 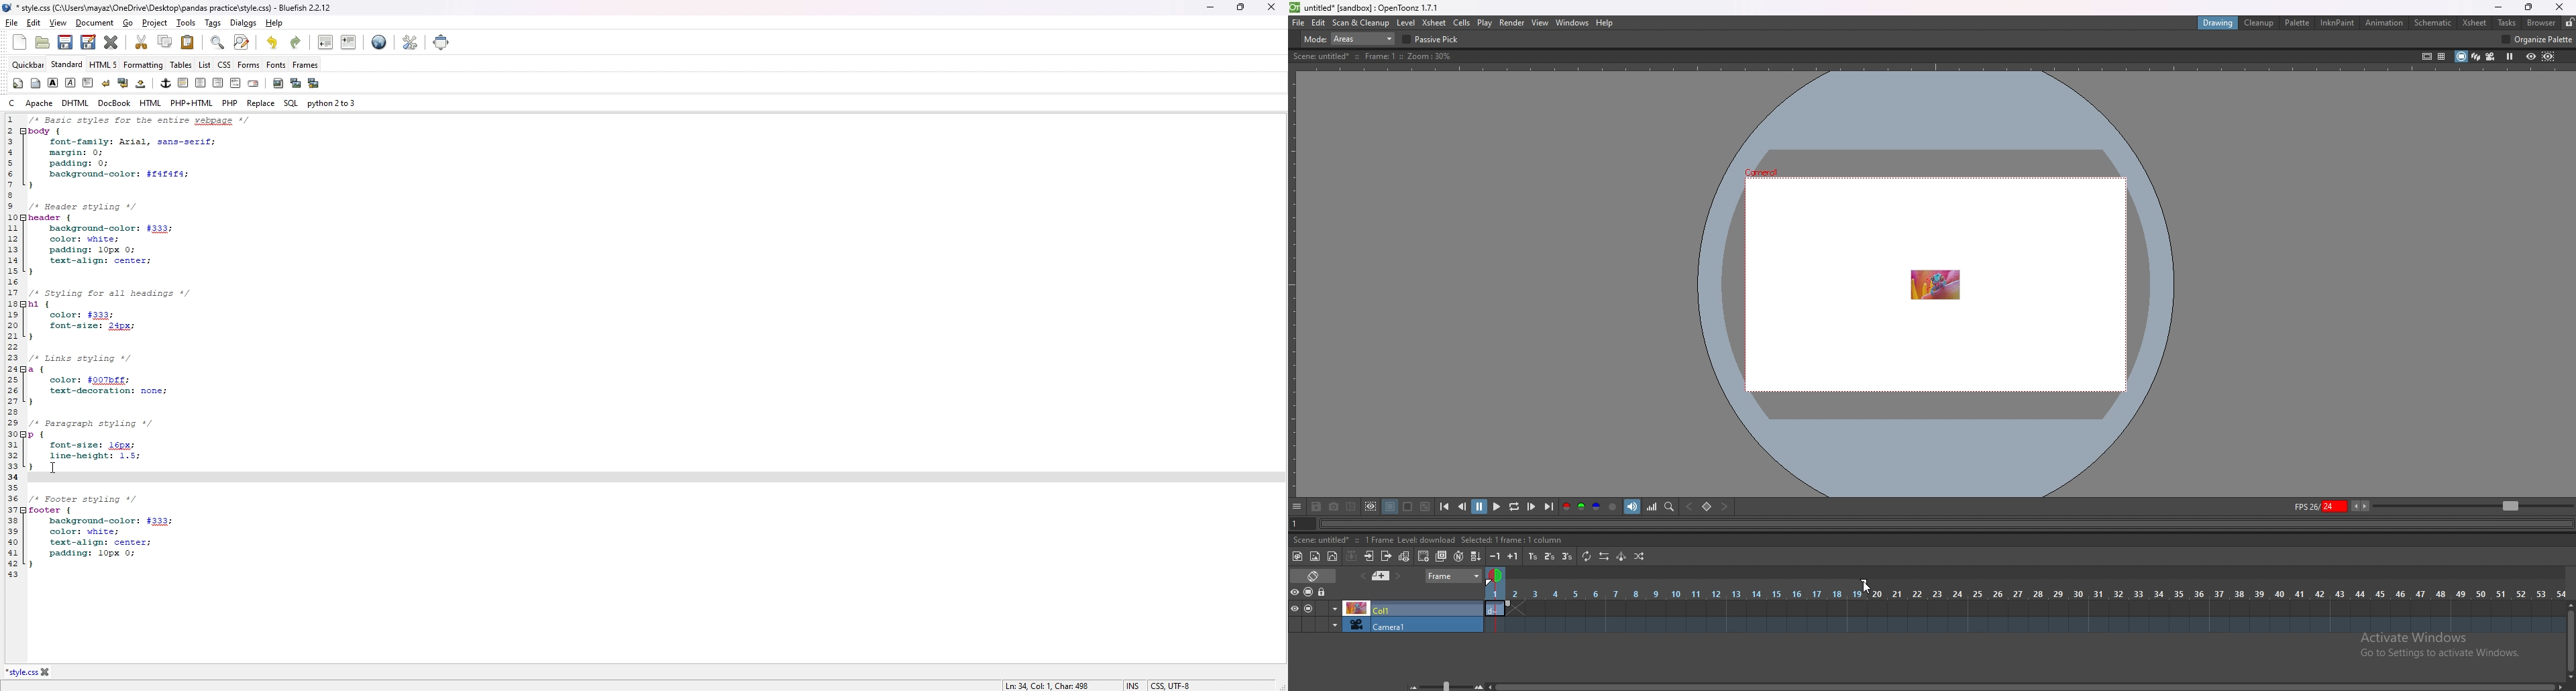 What do you see at coordinates (1462, 507) in the screenshot?
I see `previous` at bounding box center [1462, 507].